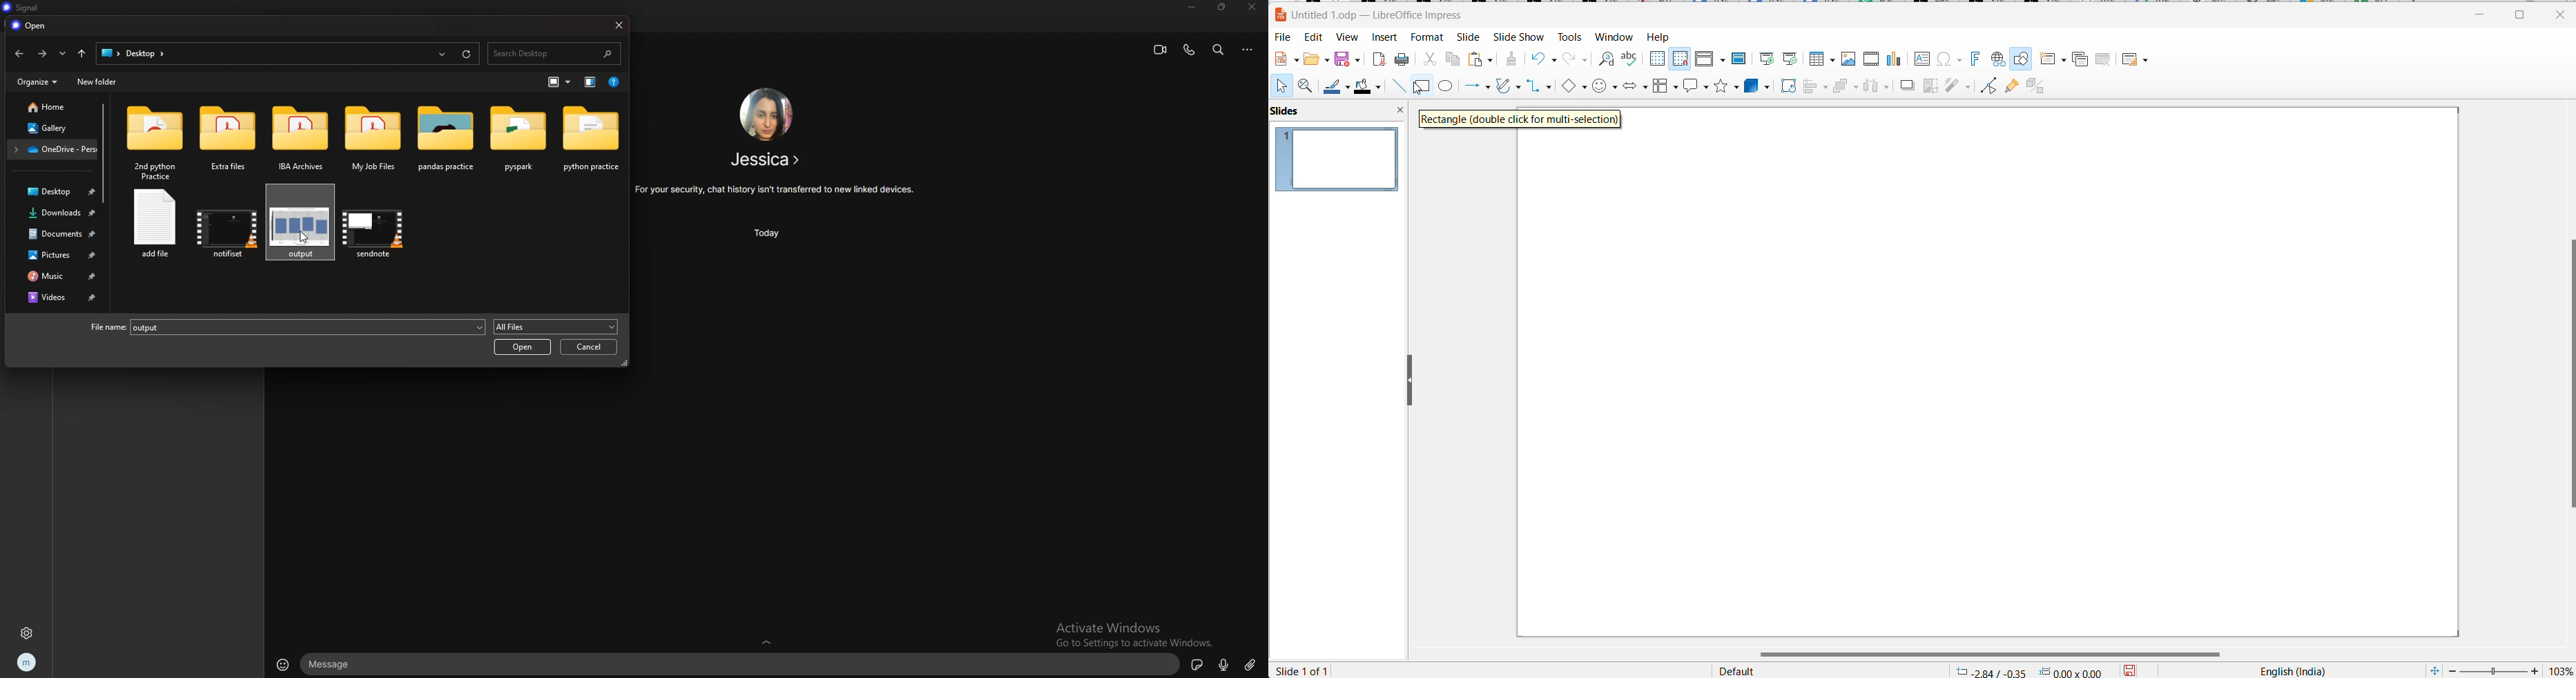  Describe the element at coordinates (1192, 8) in the screenshot. I see `minimize` at that location.